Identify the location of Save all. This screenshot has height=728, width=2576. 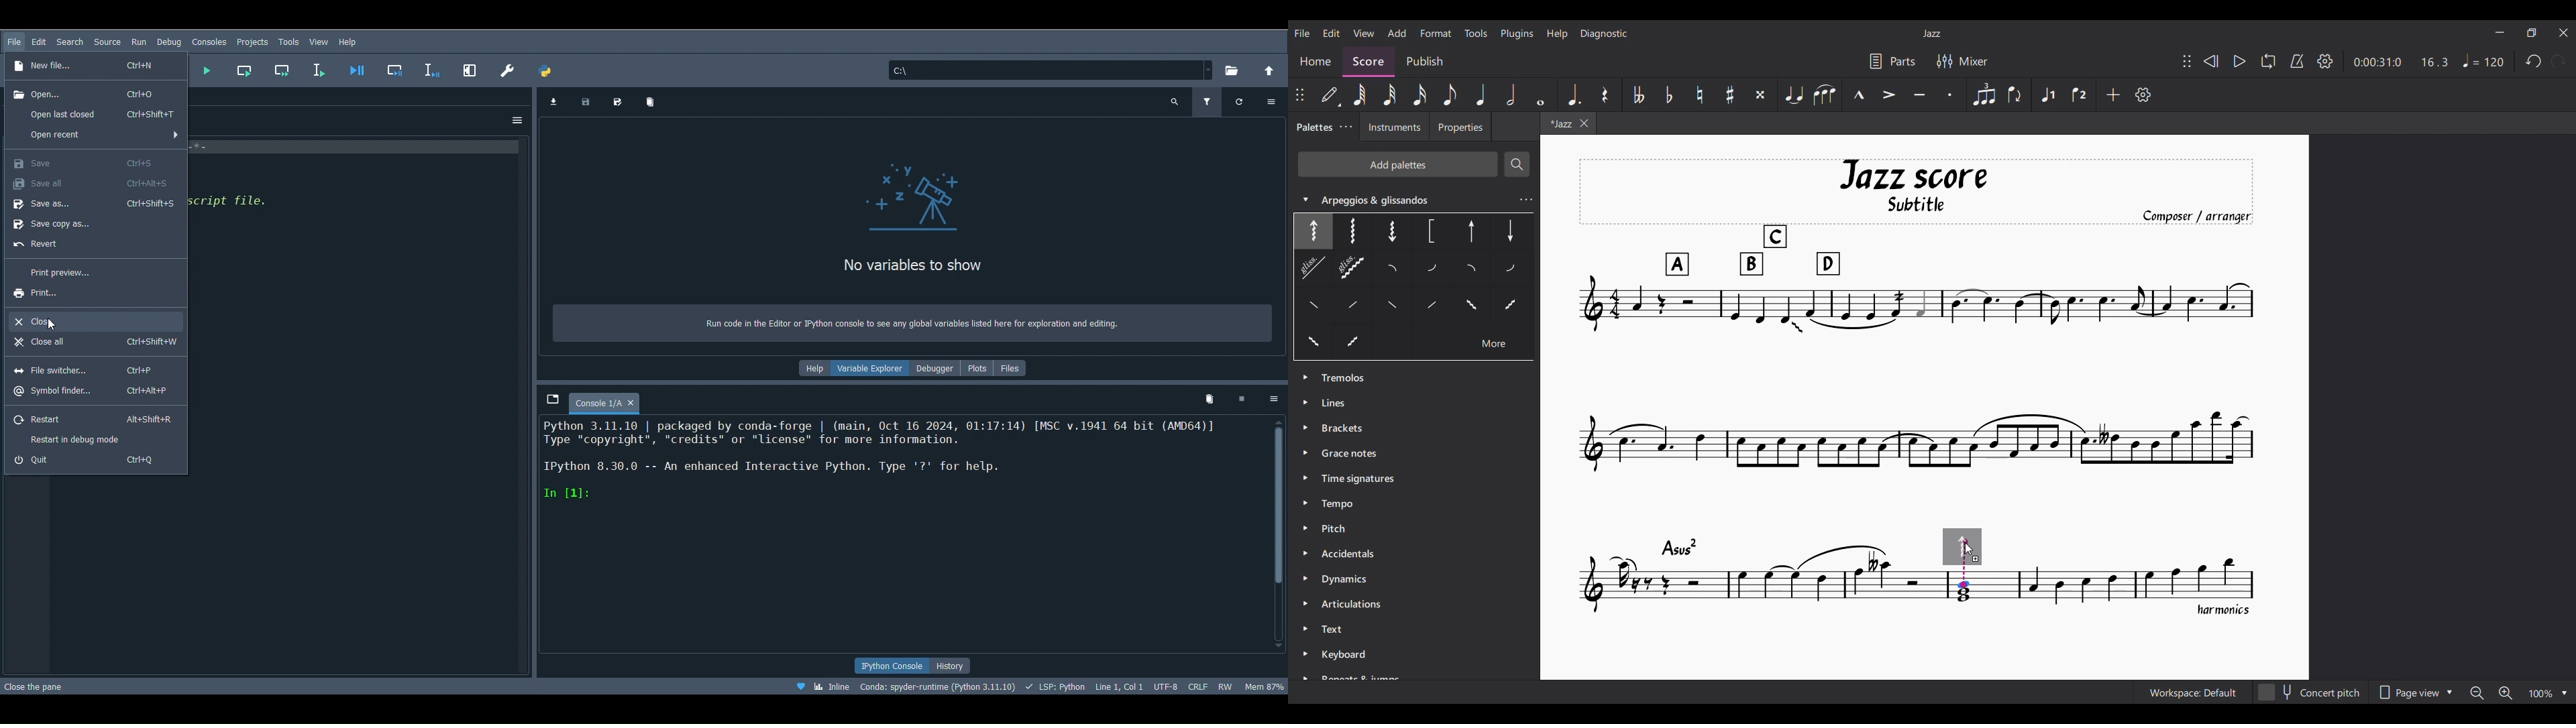
(90, 182).